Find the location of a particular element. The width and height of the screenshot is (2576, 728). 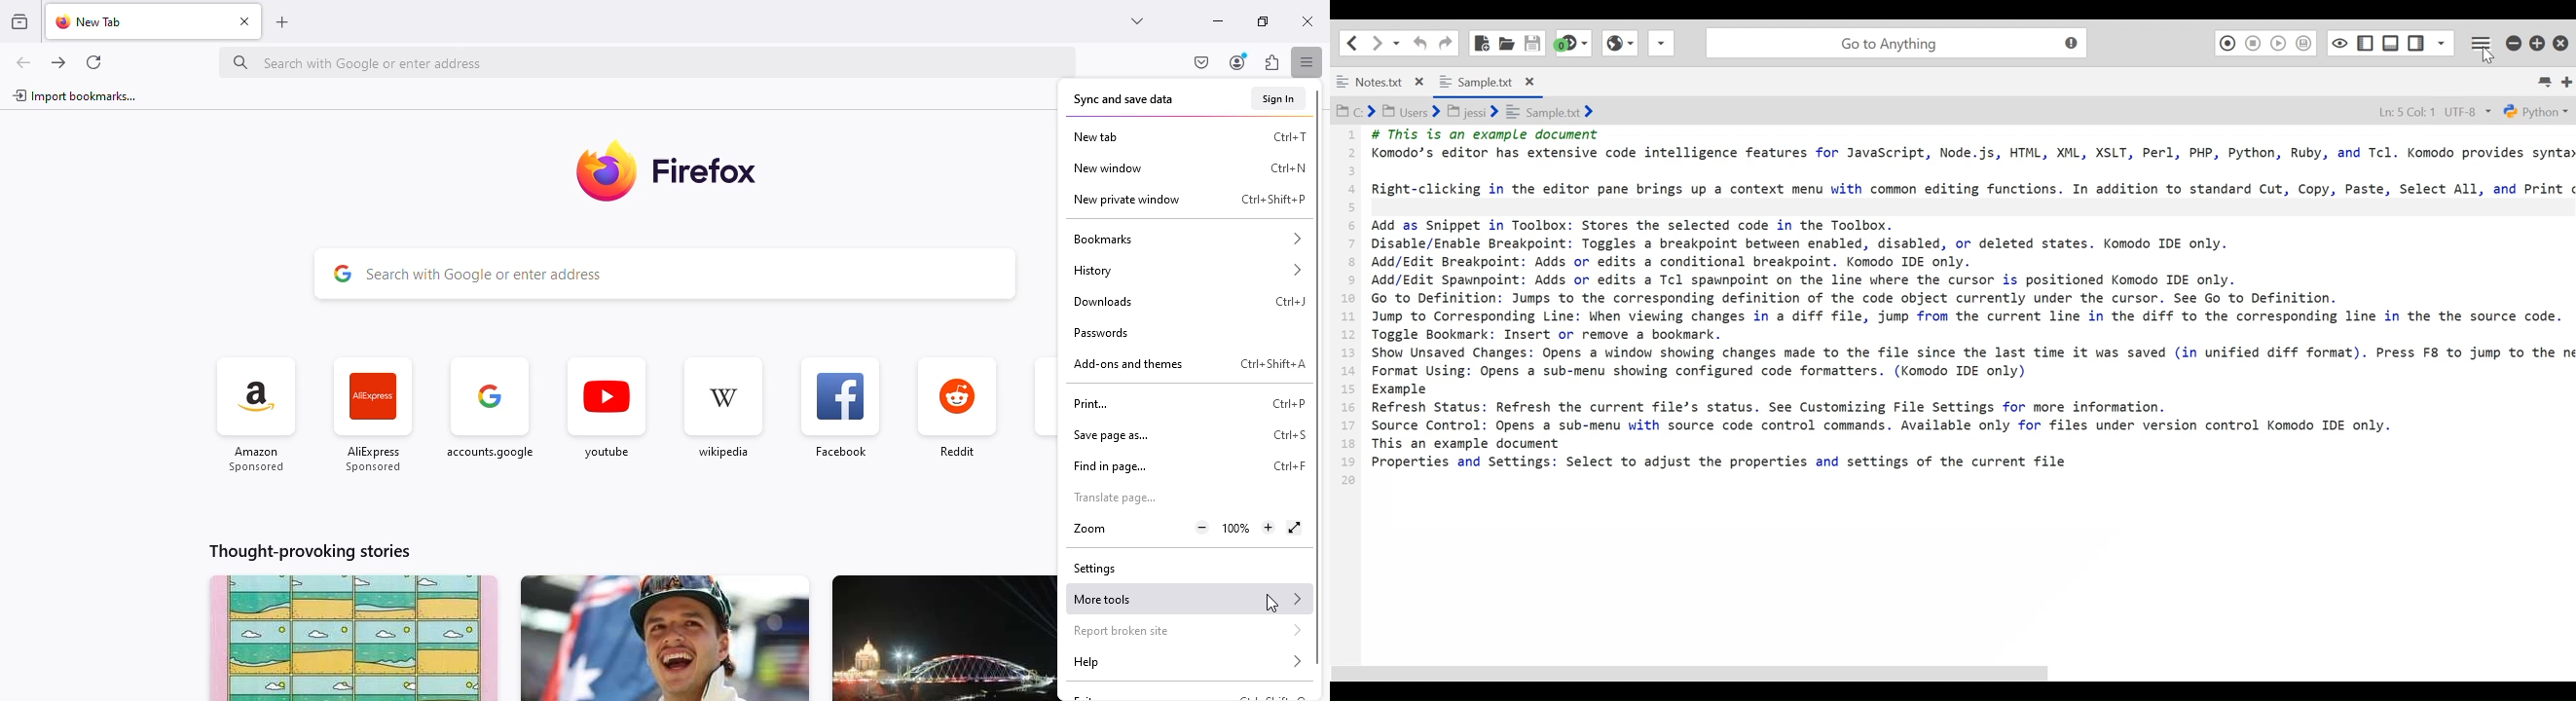

Close is located at coordinates (2561, 43).